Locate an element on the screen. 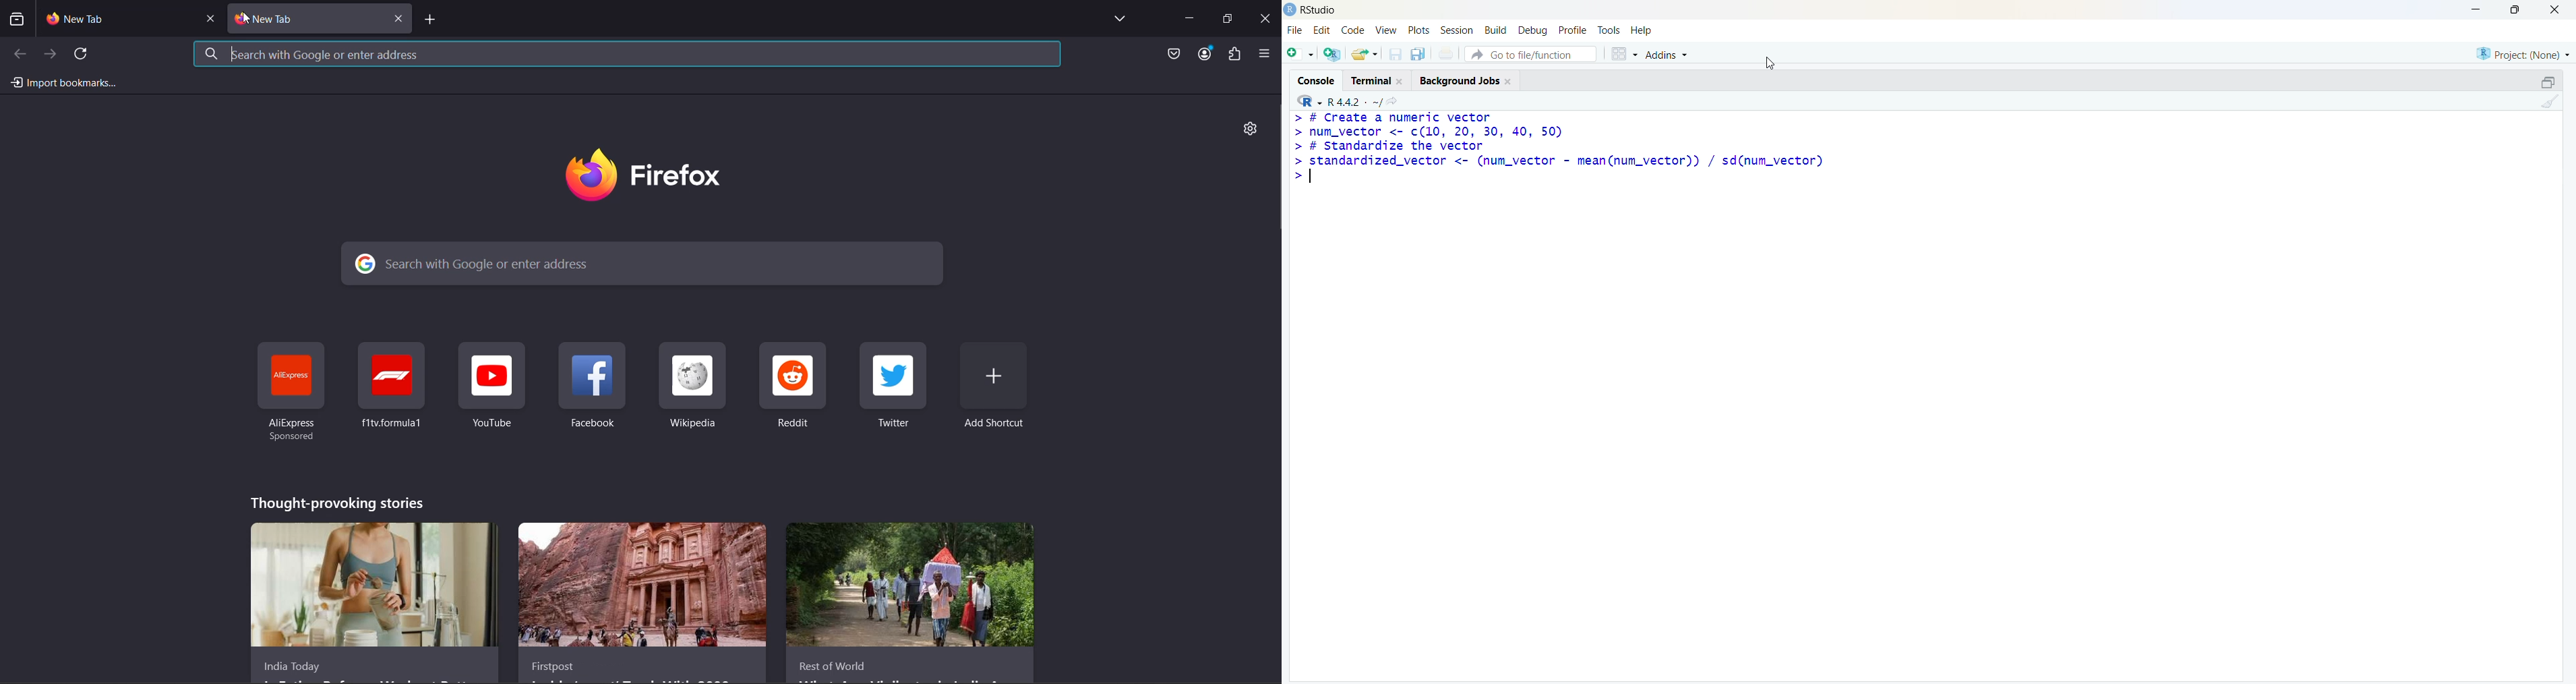 Image resolution: width=2576 pixels, height=700 pixels. R 4.4.2 ~/ is located at coordinates (1354, 102).